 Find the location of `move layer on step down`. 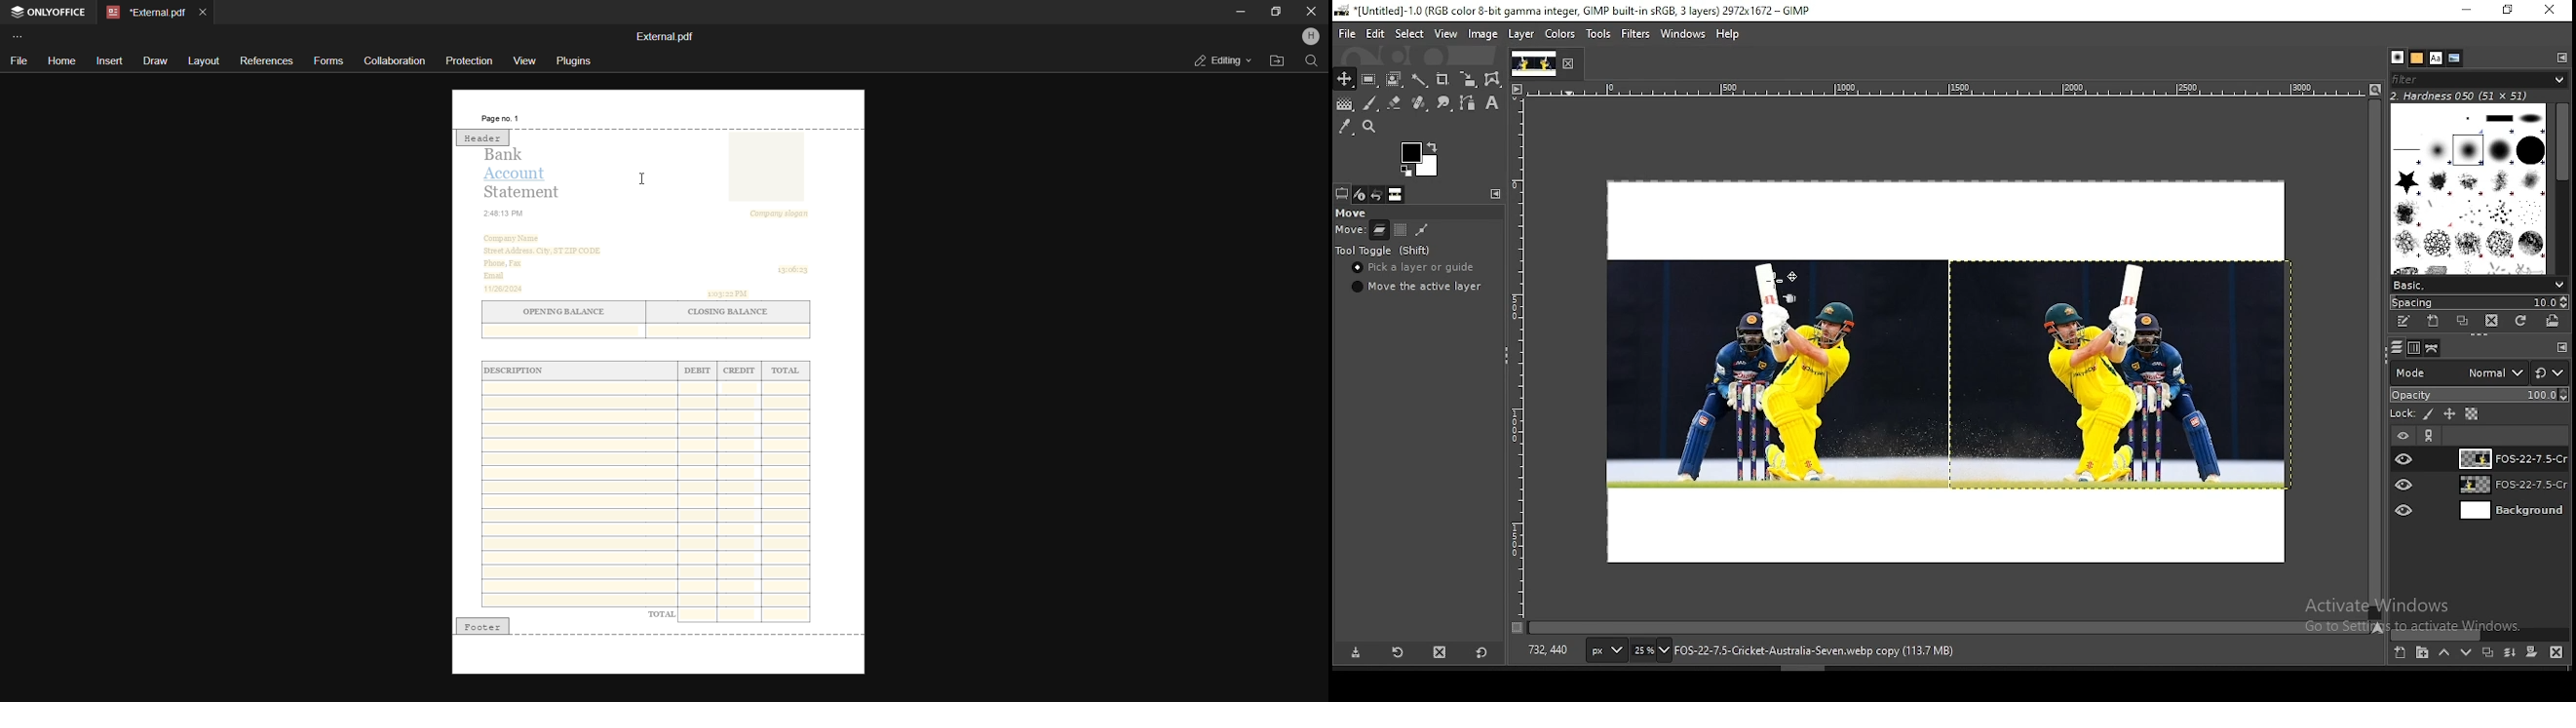

move layer on step down is located at coordinates (2467, 655).